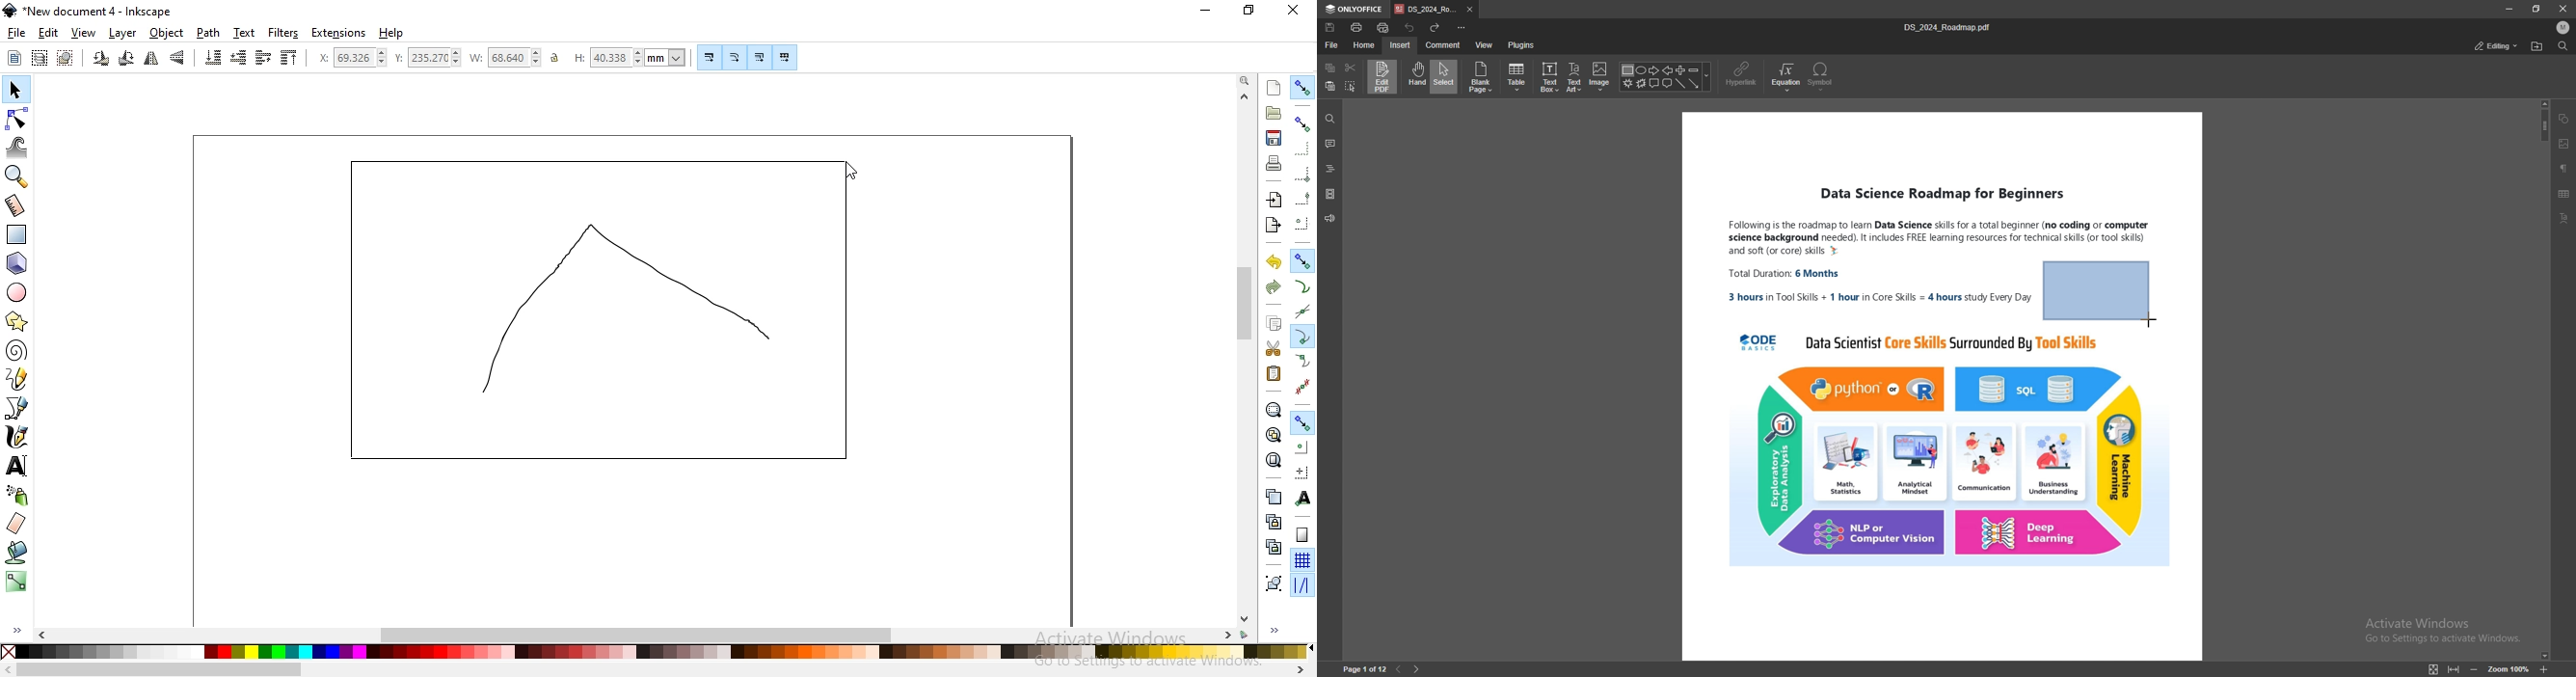  I want to click on pdf, so click(1838, 387).